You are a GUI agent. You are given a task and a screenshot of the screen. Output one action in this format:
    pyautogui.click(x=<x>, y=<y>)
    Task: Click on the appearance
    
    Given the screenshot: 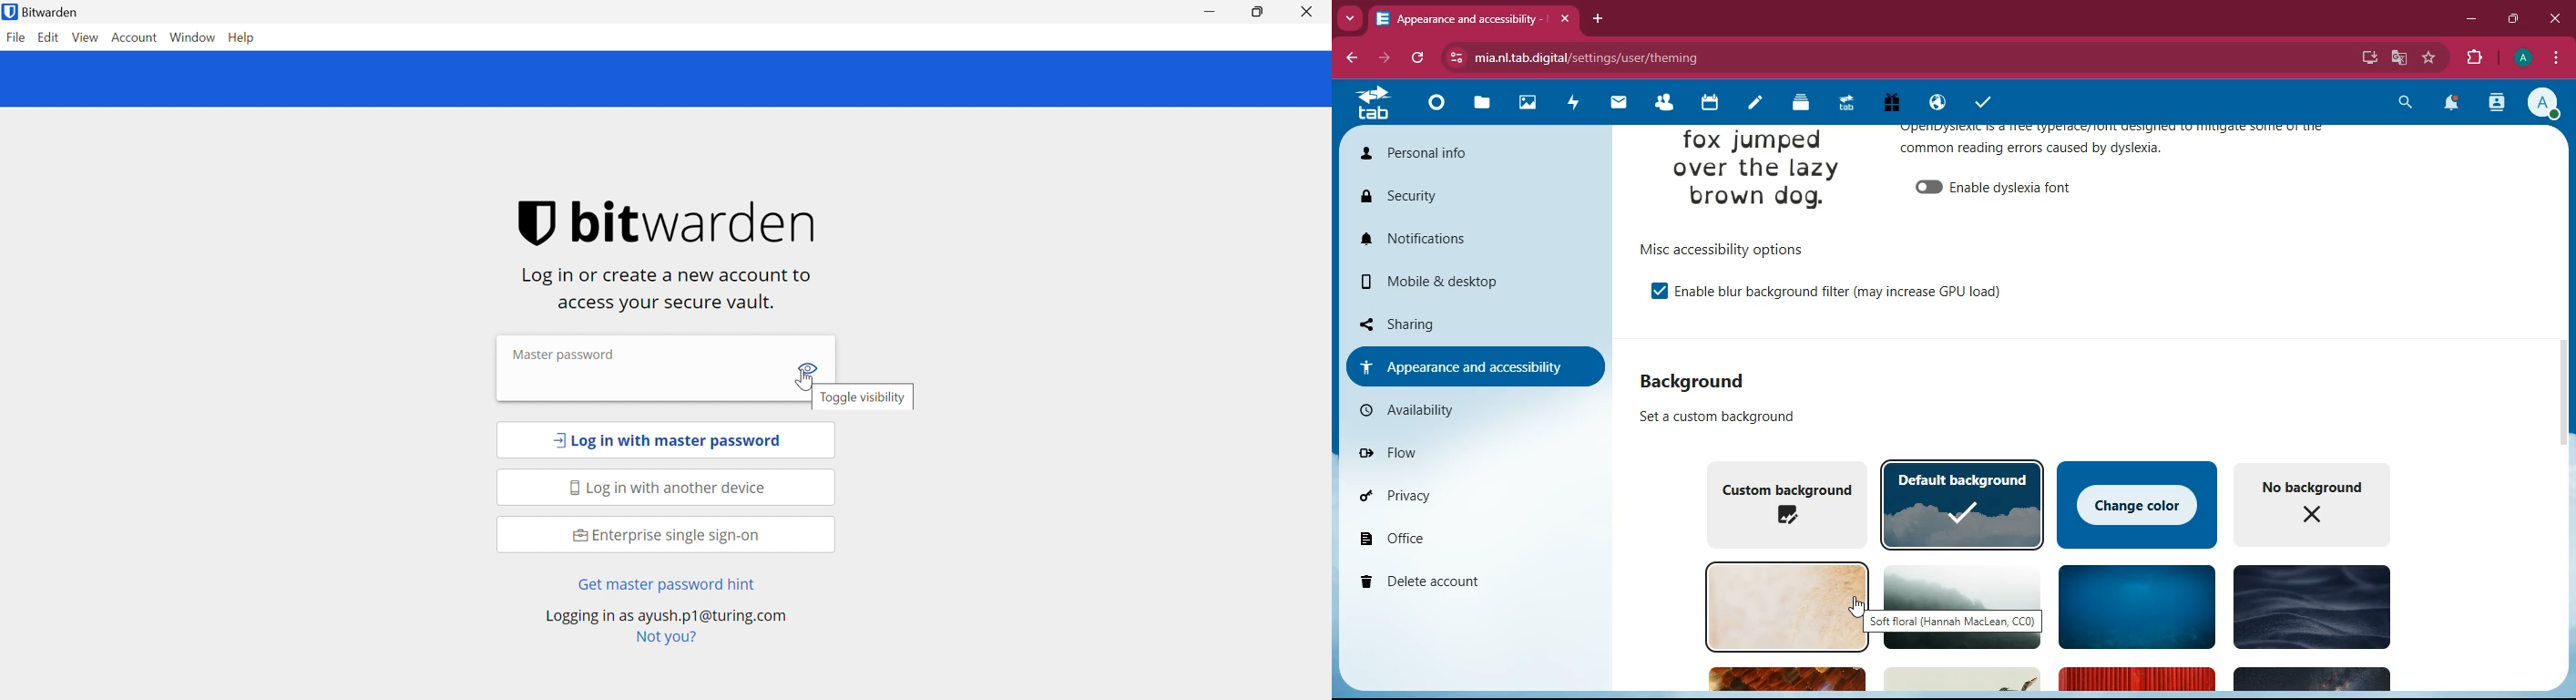 What is the action you would take?
    pyautogui.click(x=2123, y=147)
    